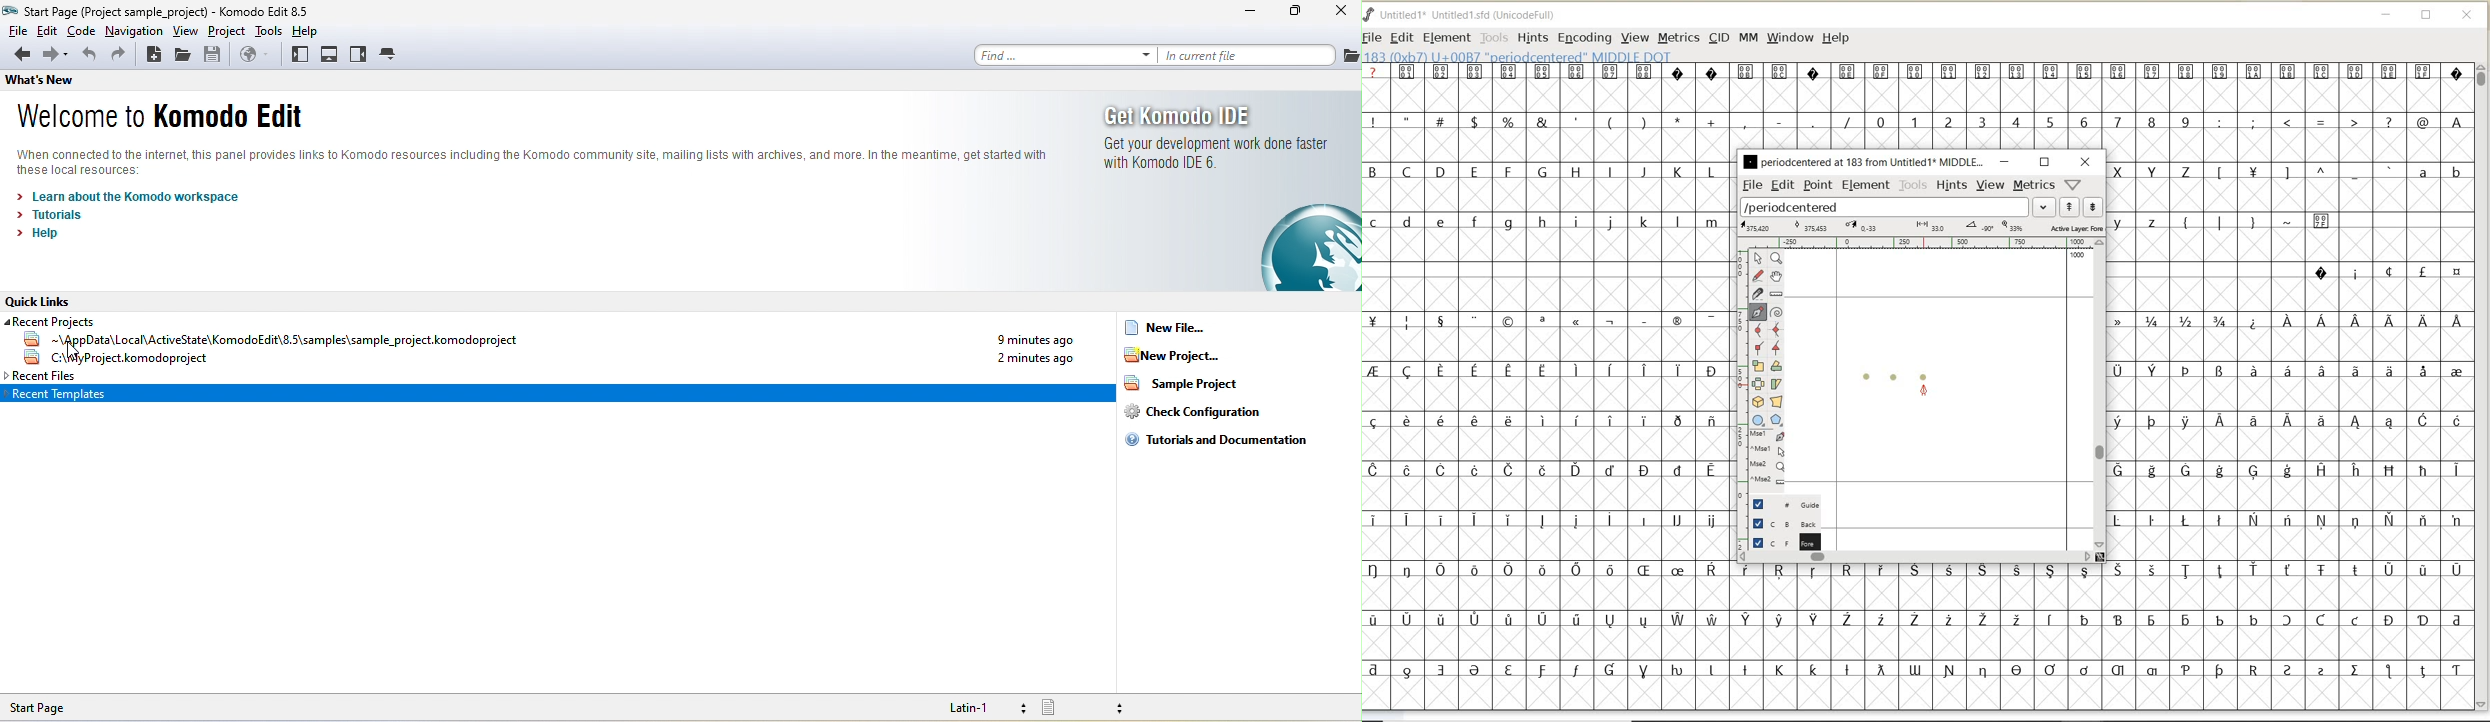  What do you see at coordinates (1757, 367) in the screenshot?
I see `scale the selection` at bounding box center [1757, 367].